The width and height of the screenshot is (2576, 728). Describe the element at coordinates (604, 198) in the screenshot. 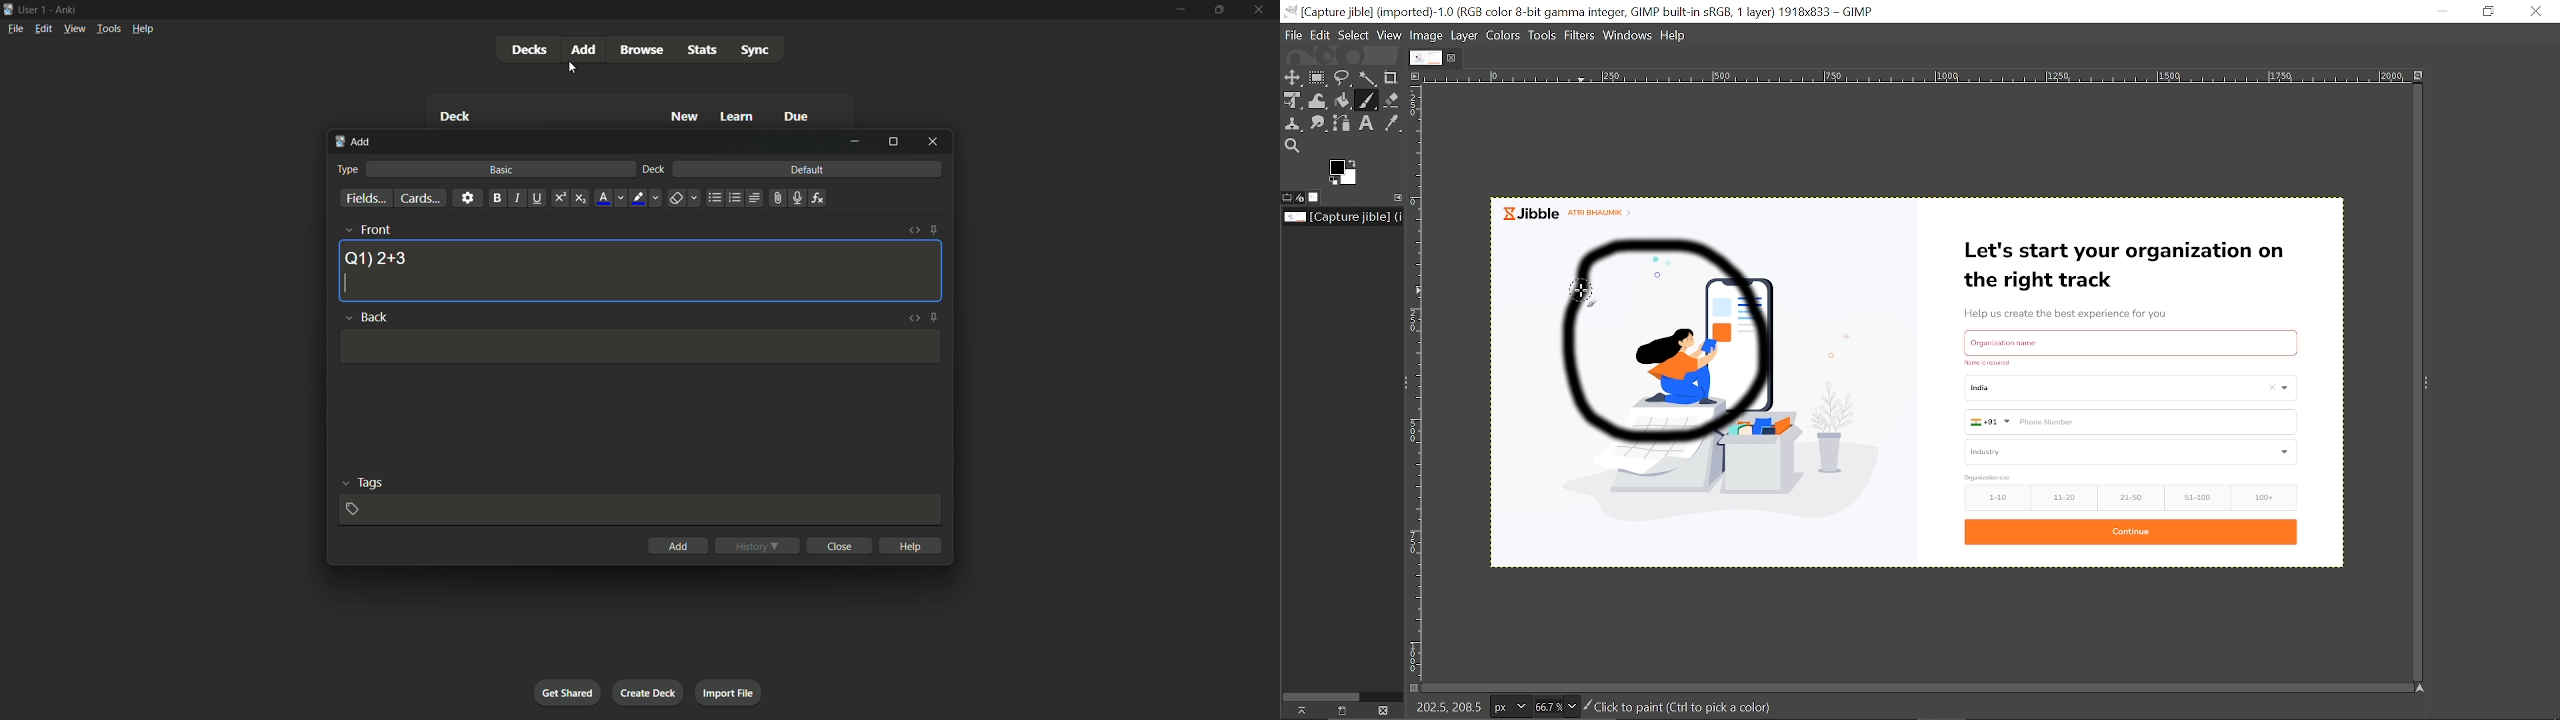

I see `font color` at that location.